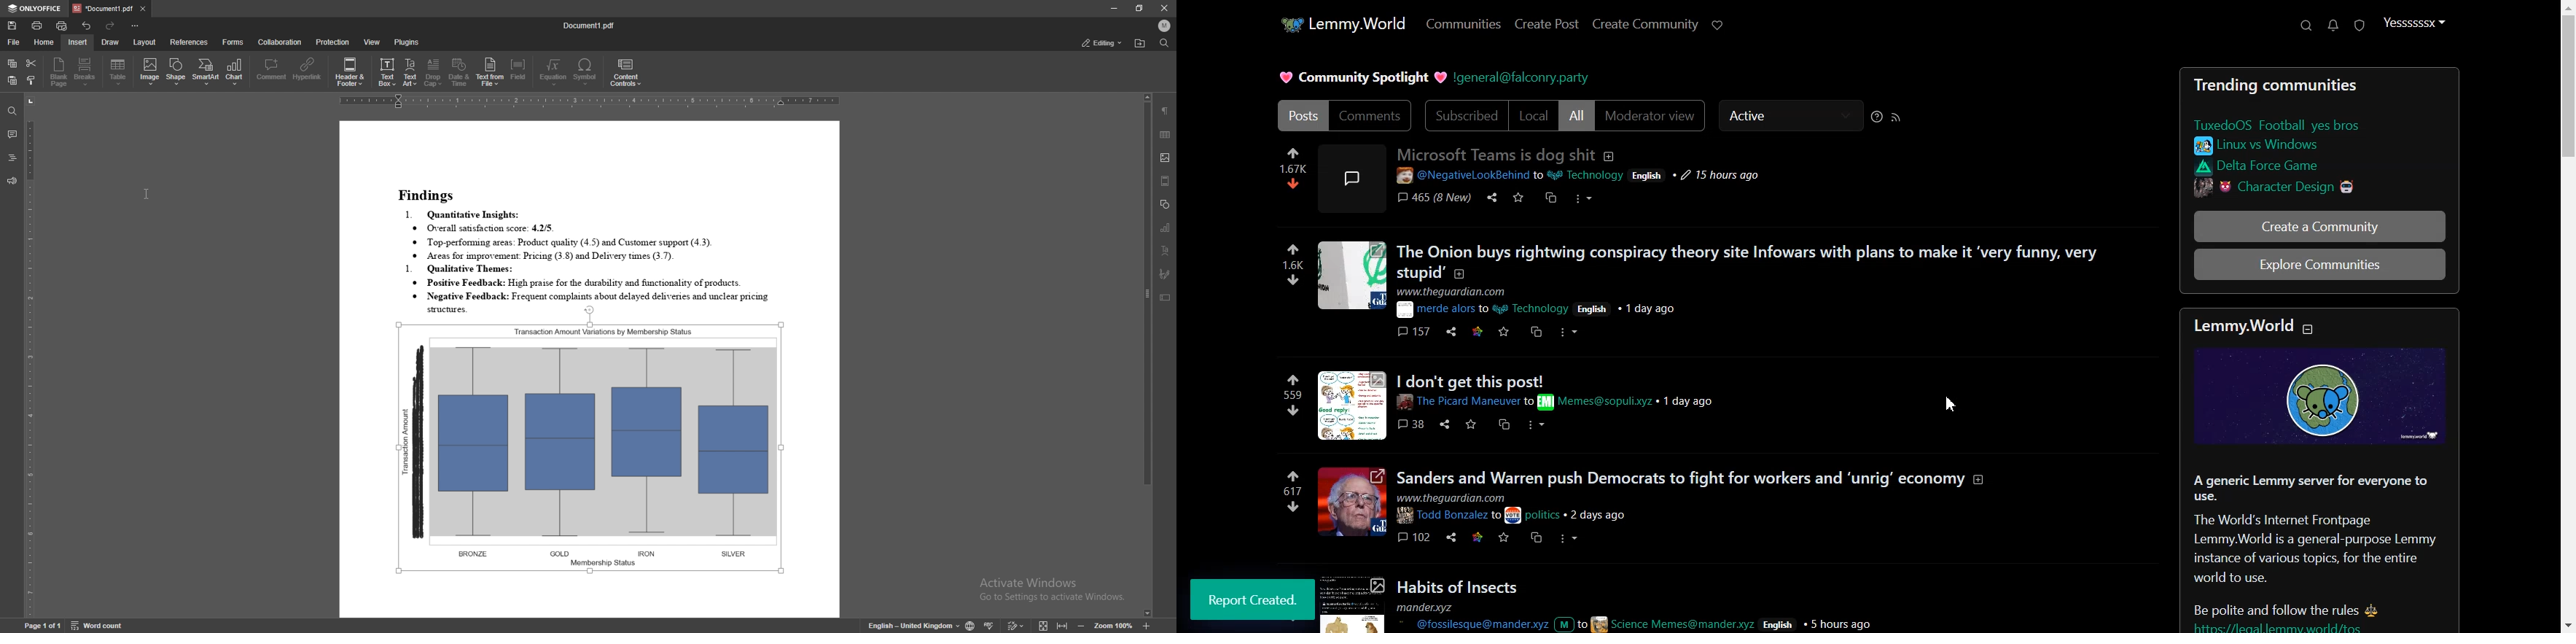 This screenshot has height=644, width=2576. Describe the element at coordinates (12, 136) in the screenshot. I see `comment` at that location.